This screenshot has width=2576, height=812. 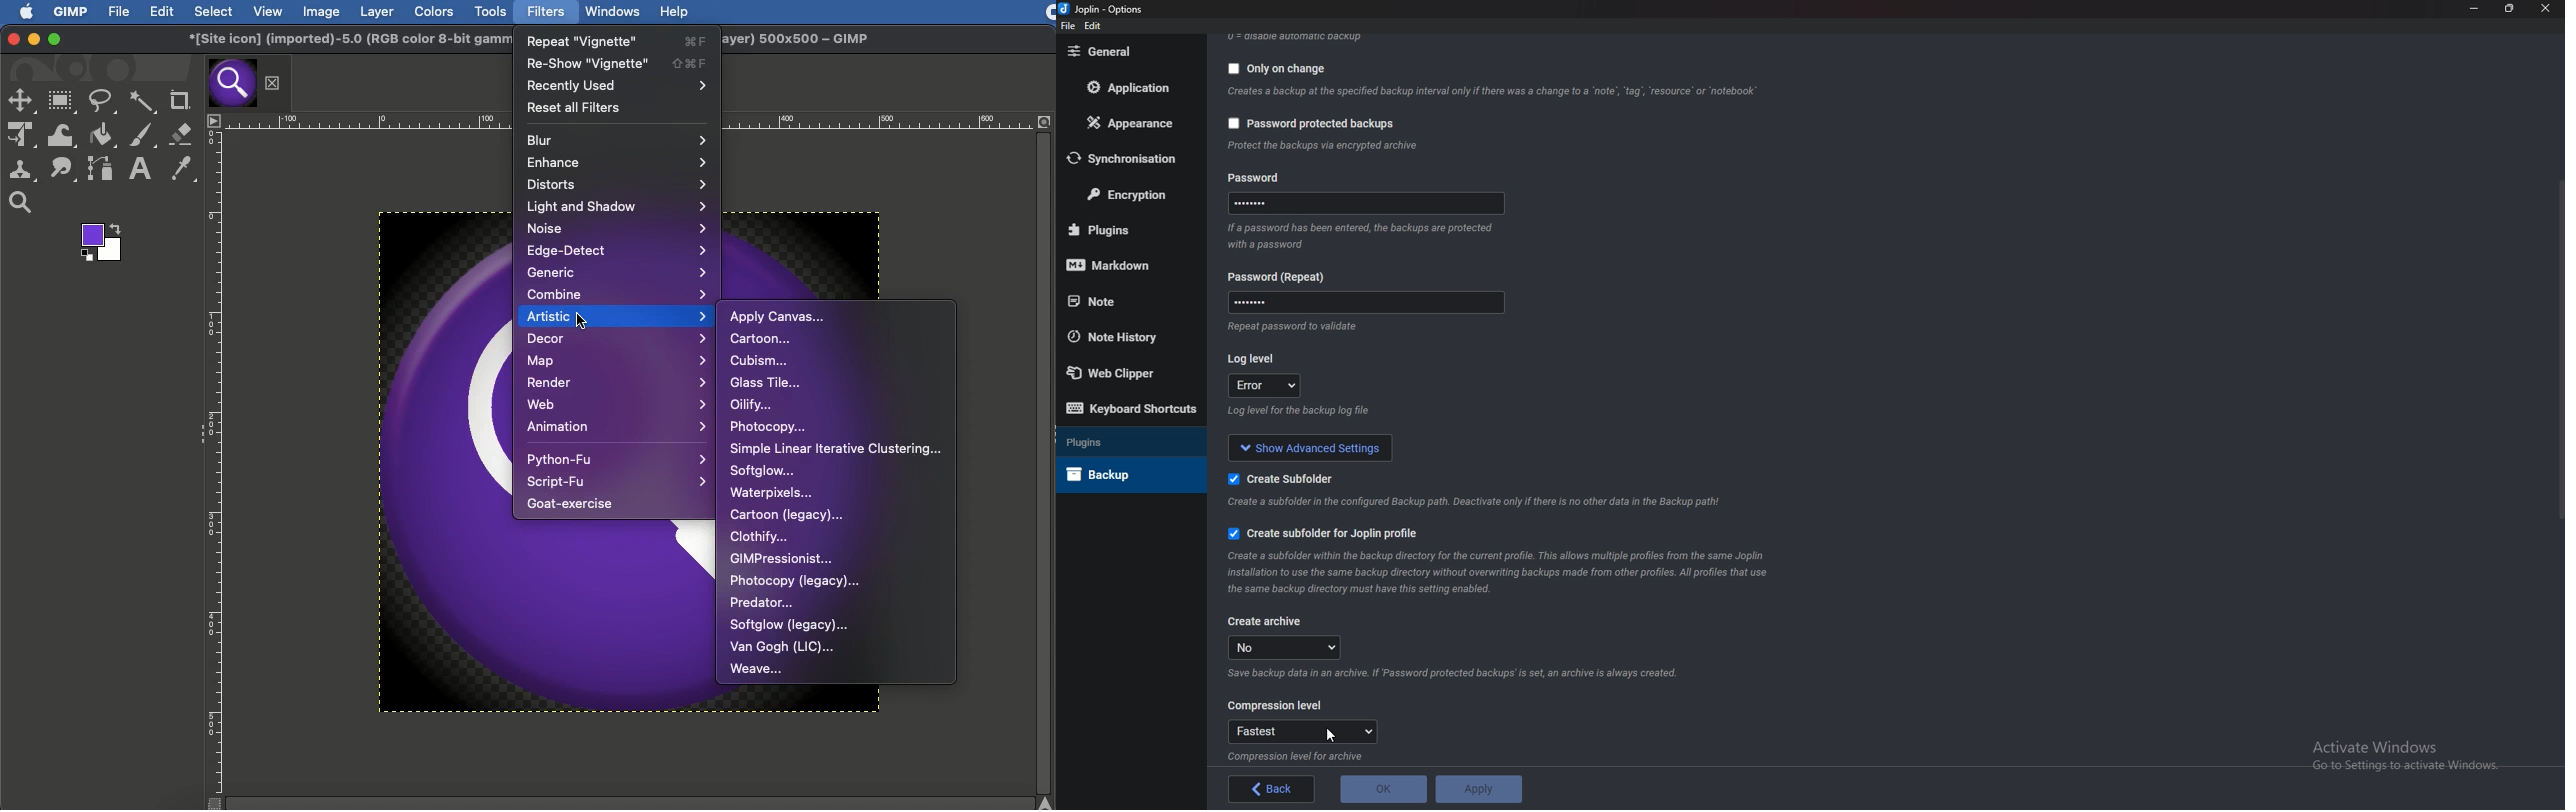 What do you see at coordinates (1273, 705) in the screenshot?
I see `Compression level` at bounding box center [1273, 705].